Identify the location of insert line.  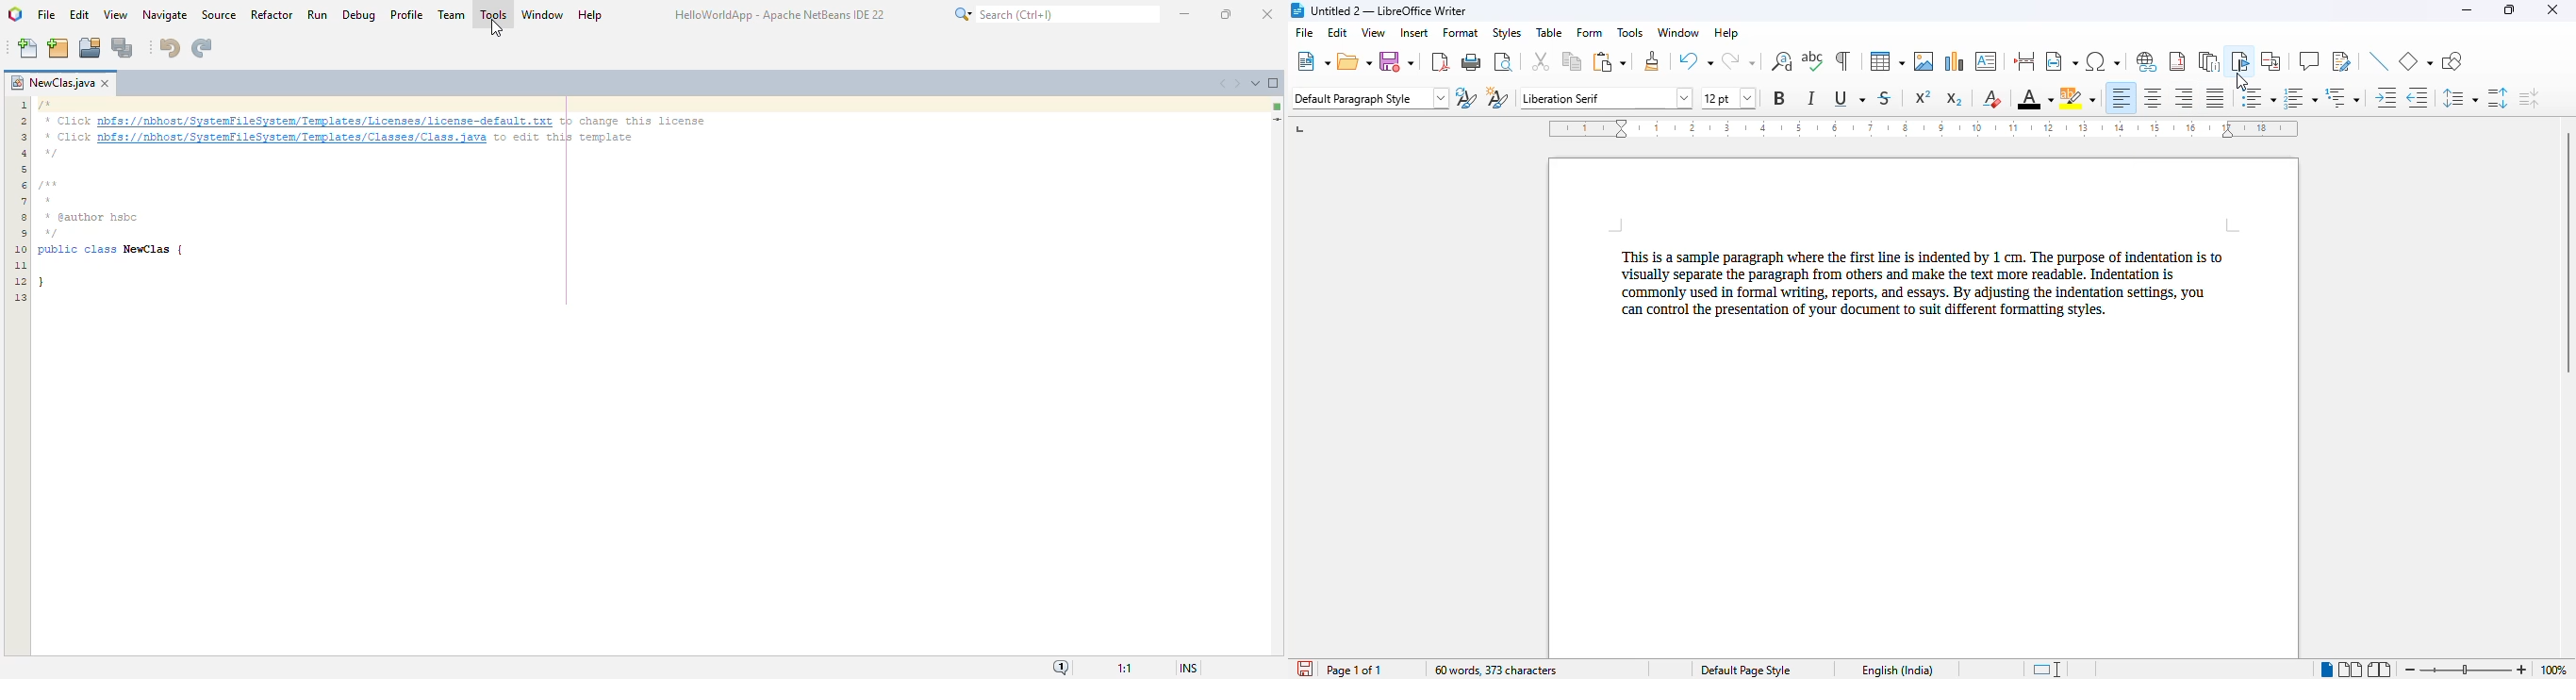
(2379, 60).